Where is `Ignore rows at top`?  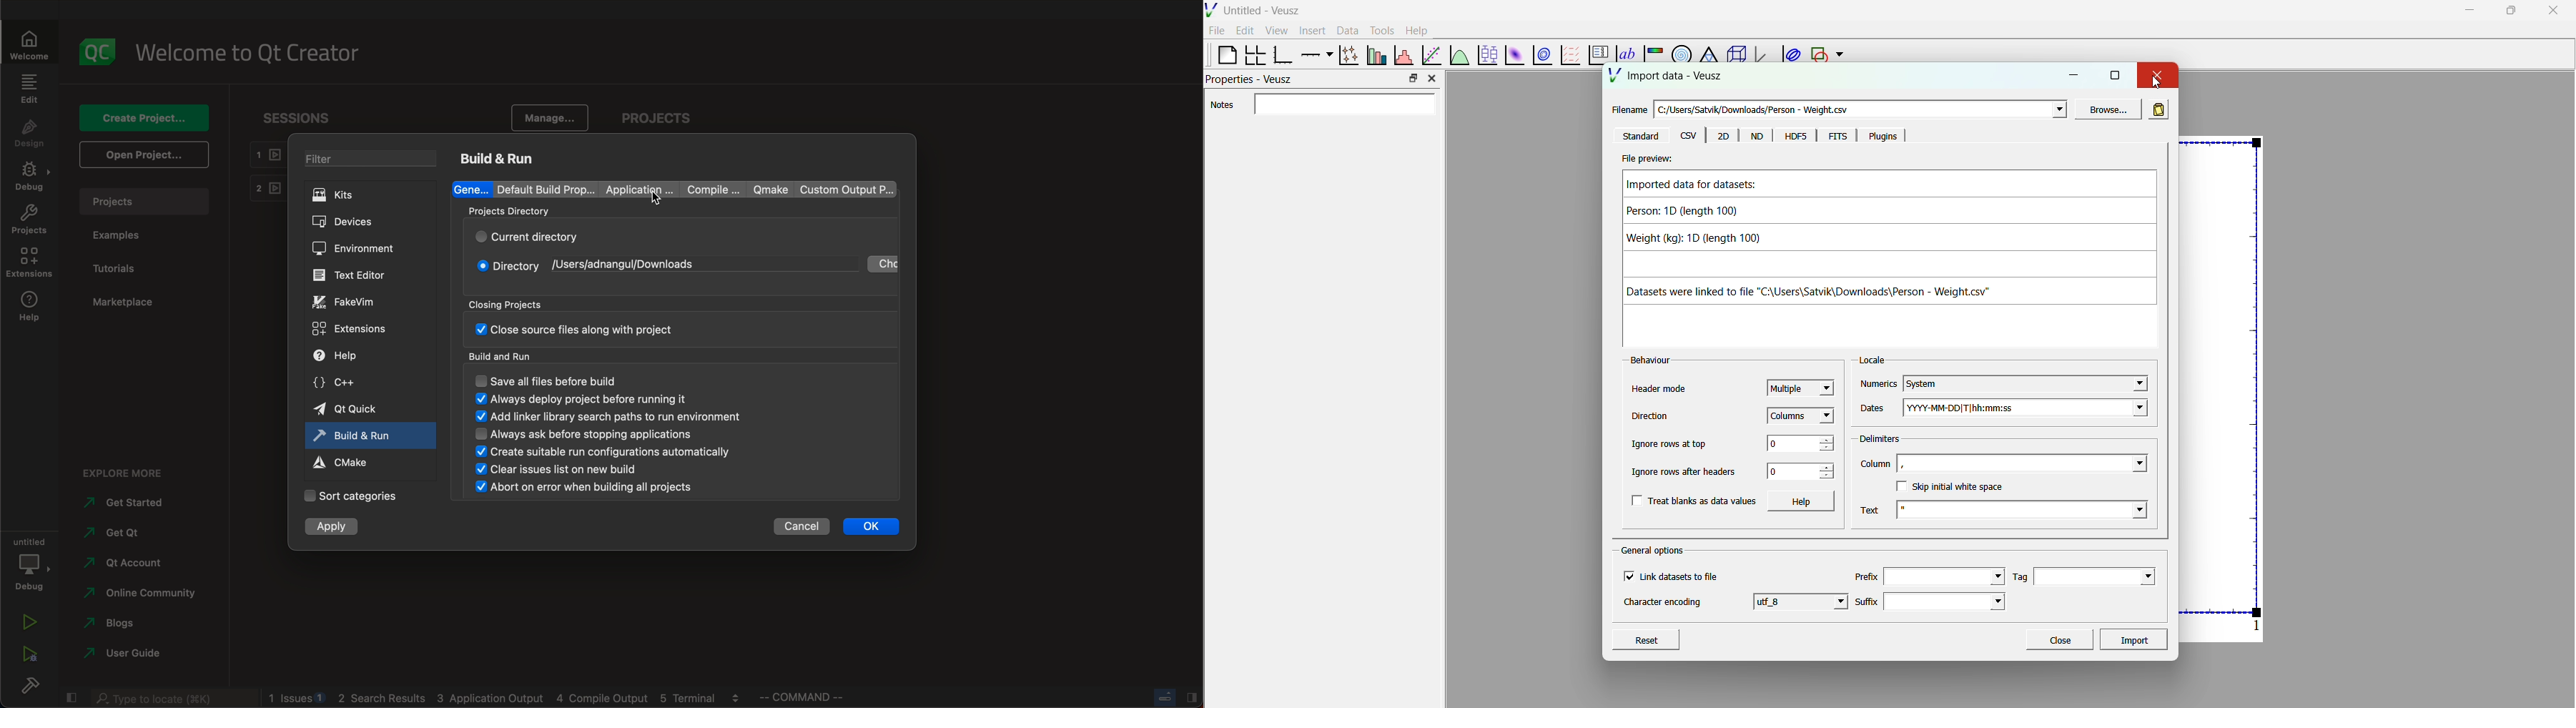 Ignore rows at top is located at coordinates (1669, 443).